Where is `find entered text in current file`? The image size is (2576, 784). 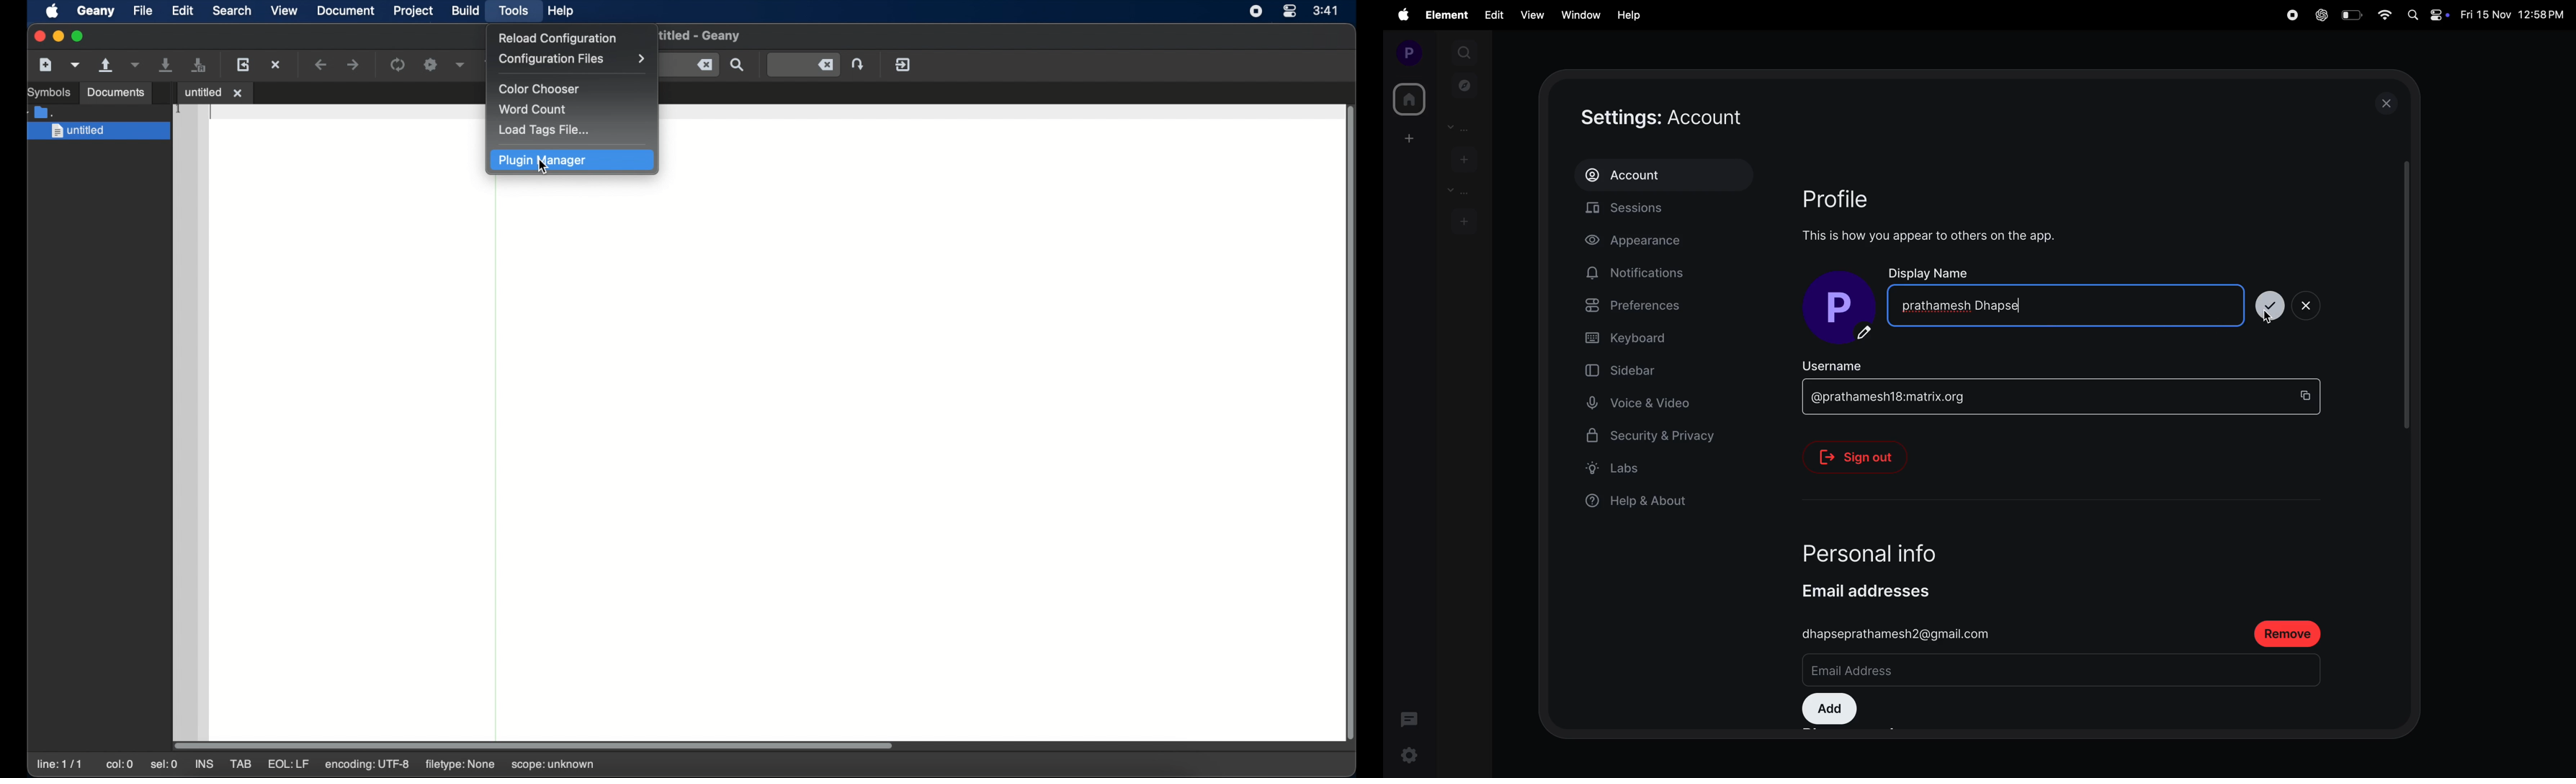
find entered text in current file is located at coordinates (738, 66).